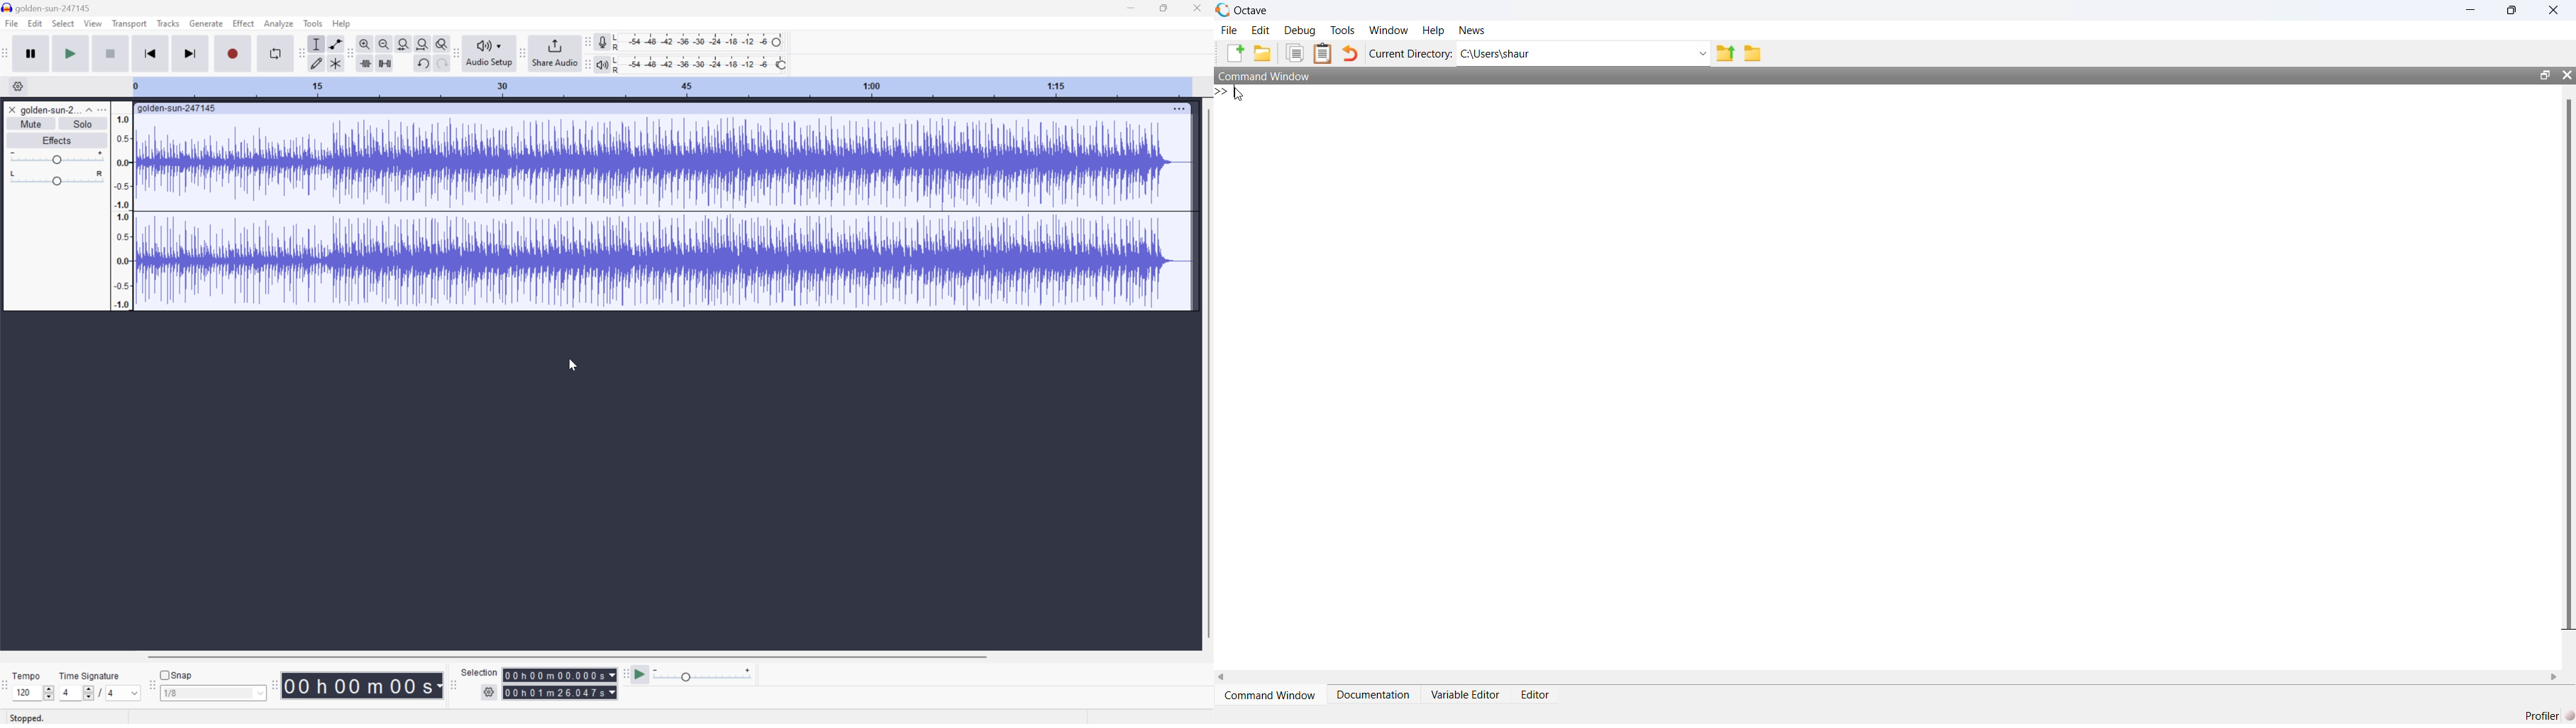 The width and height of the screenshot is (2576, 728). I want to click on Effect, so click(244, 23).